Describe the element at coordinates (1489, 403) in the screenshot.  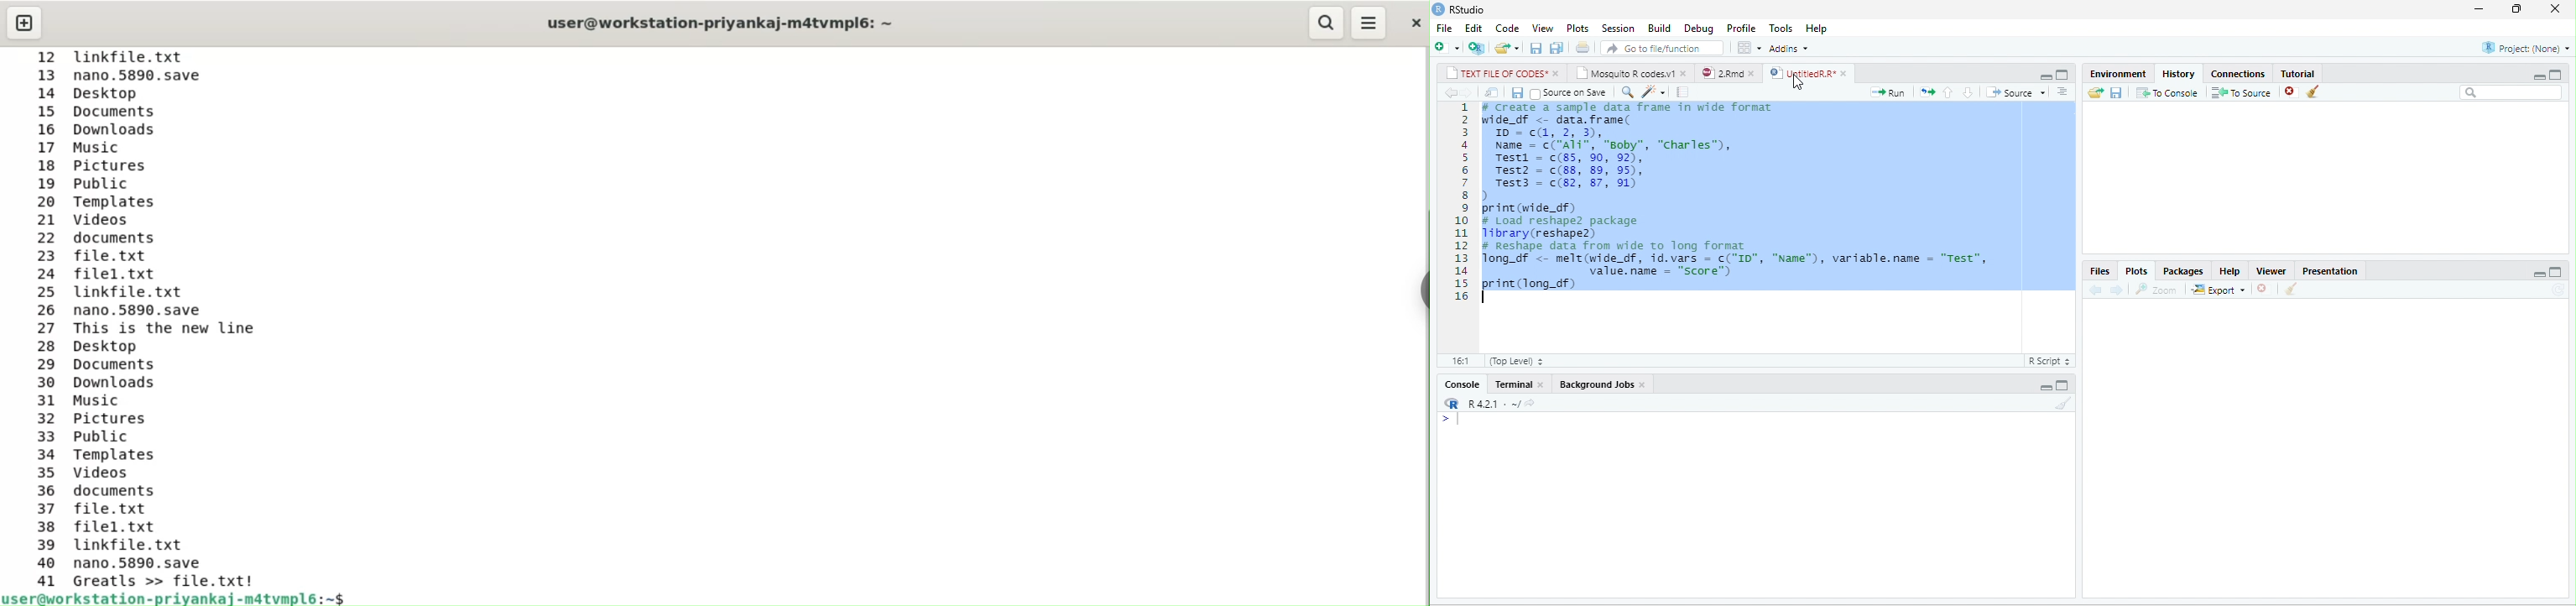
I see `R 4.2.1.~/` at that location.